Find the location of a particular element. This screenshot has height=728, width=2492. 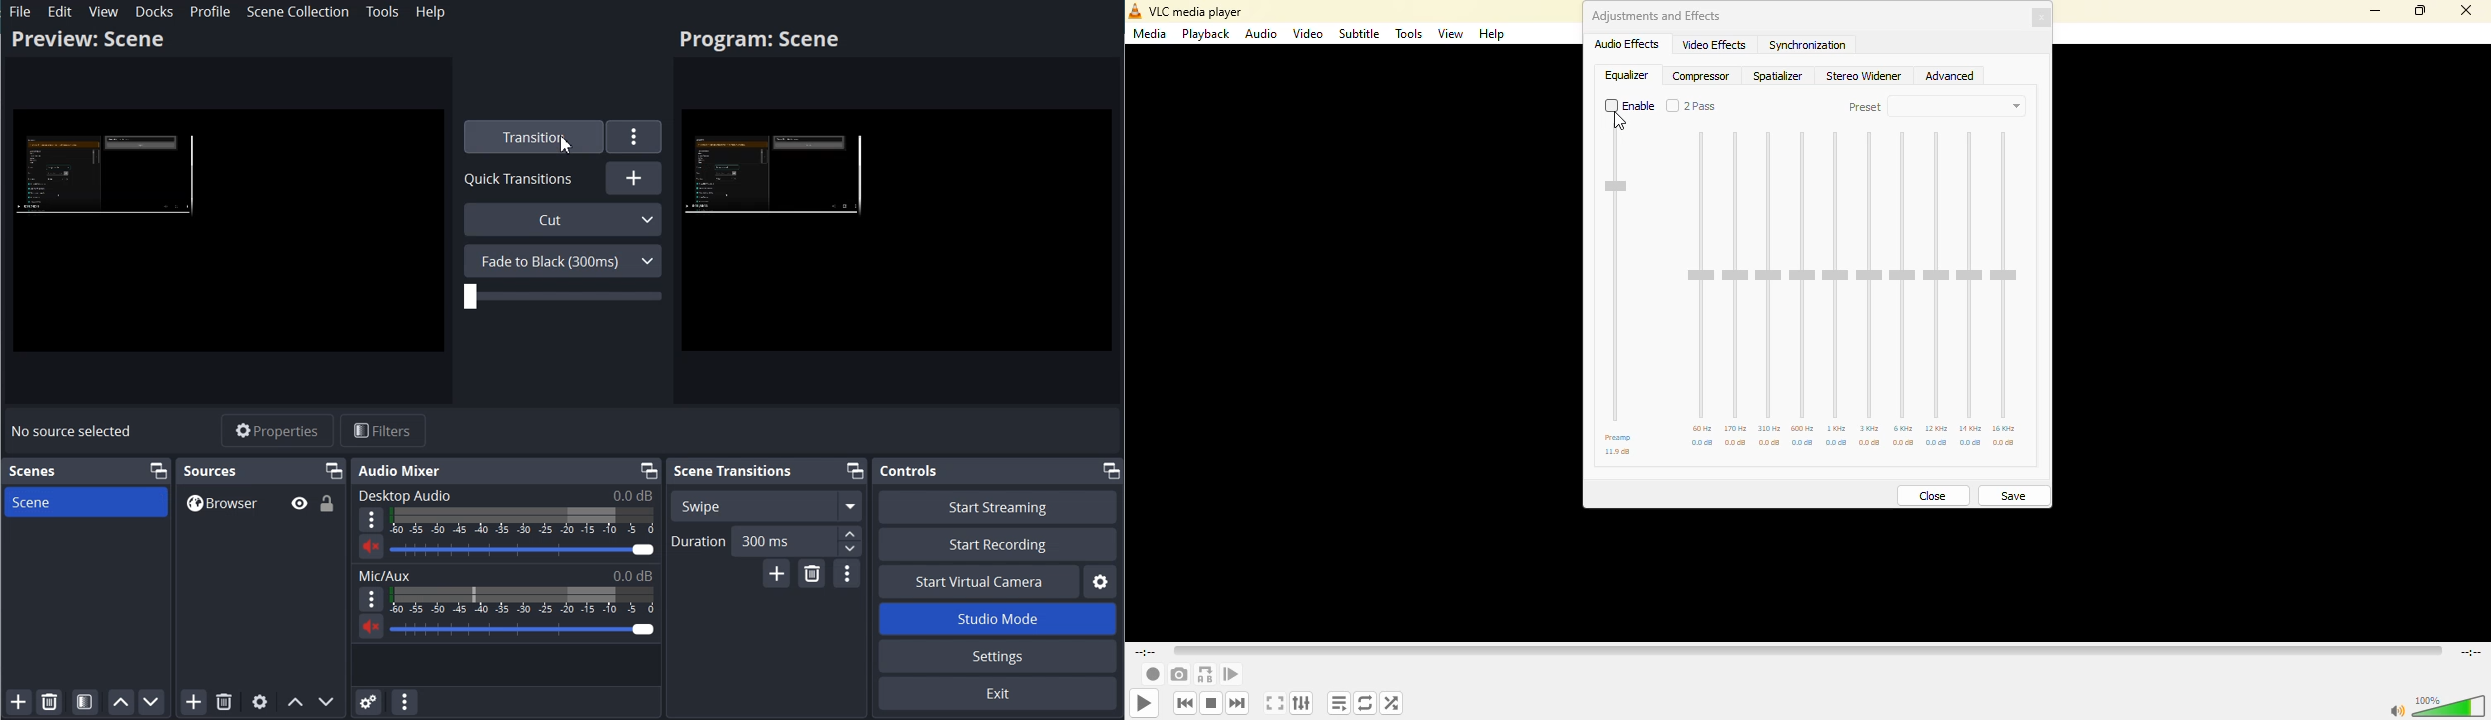

Program: Scene is located at coordinates (759, 41).